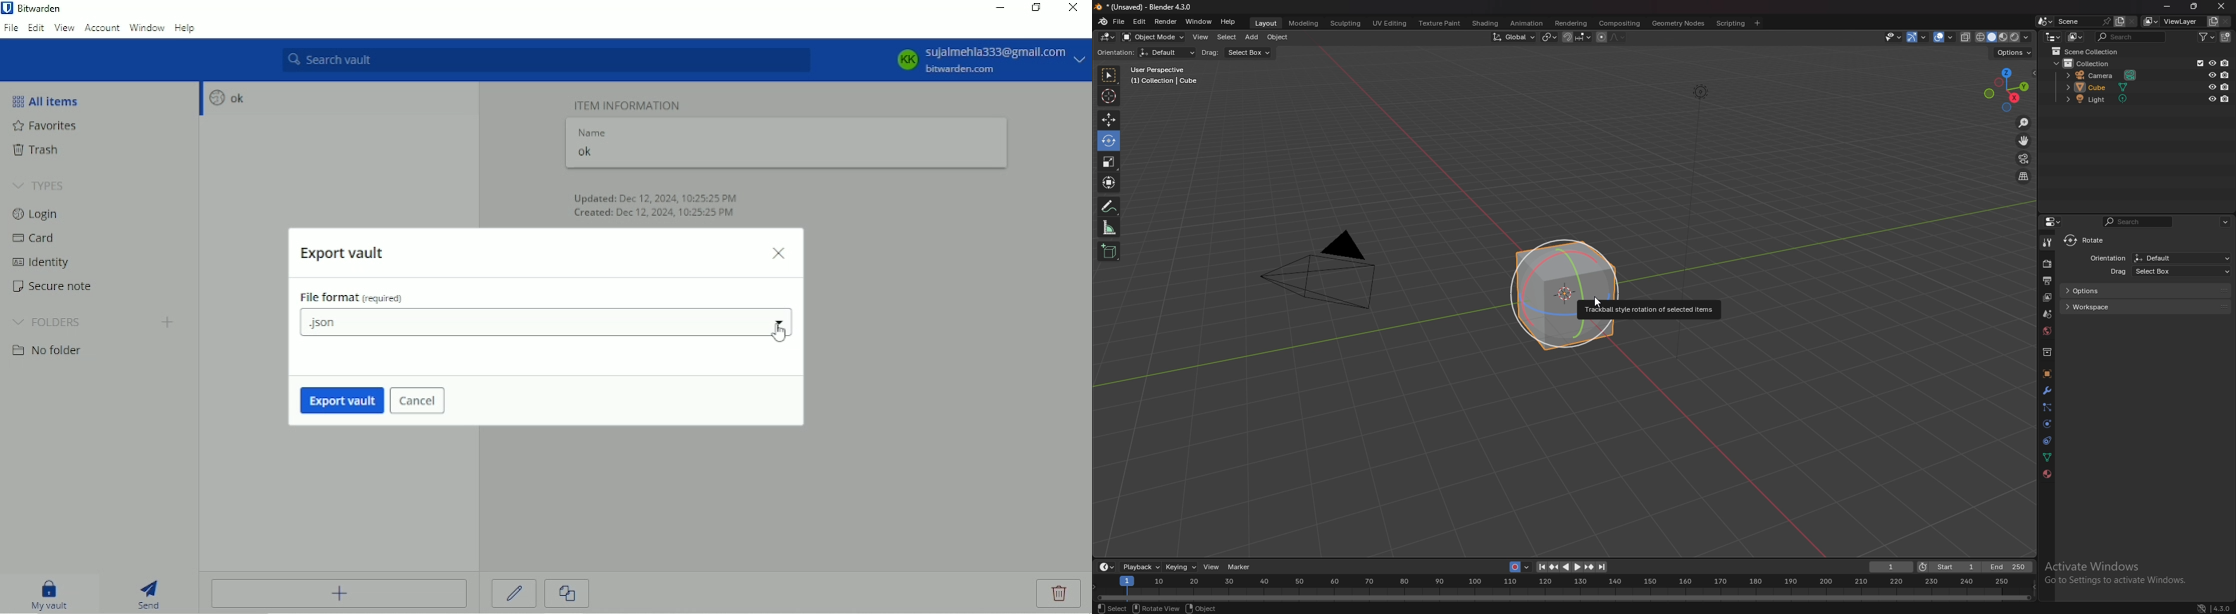  What do you see at coordinates (2213, 75) in the screenshot?
I see `hide in view port` at bounding box center [2213, 75].